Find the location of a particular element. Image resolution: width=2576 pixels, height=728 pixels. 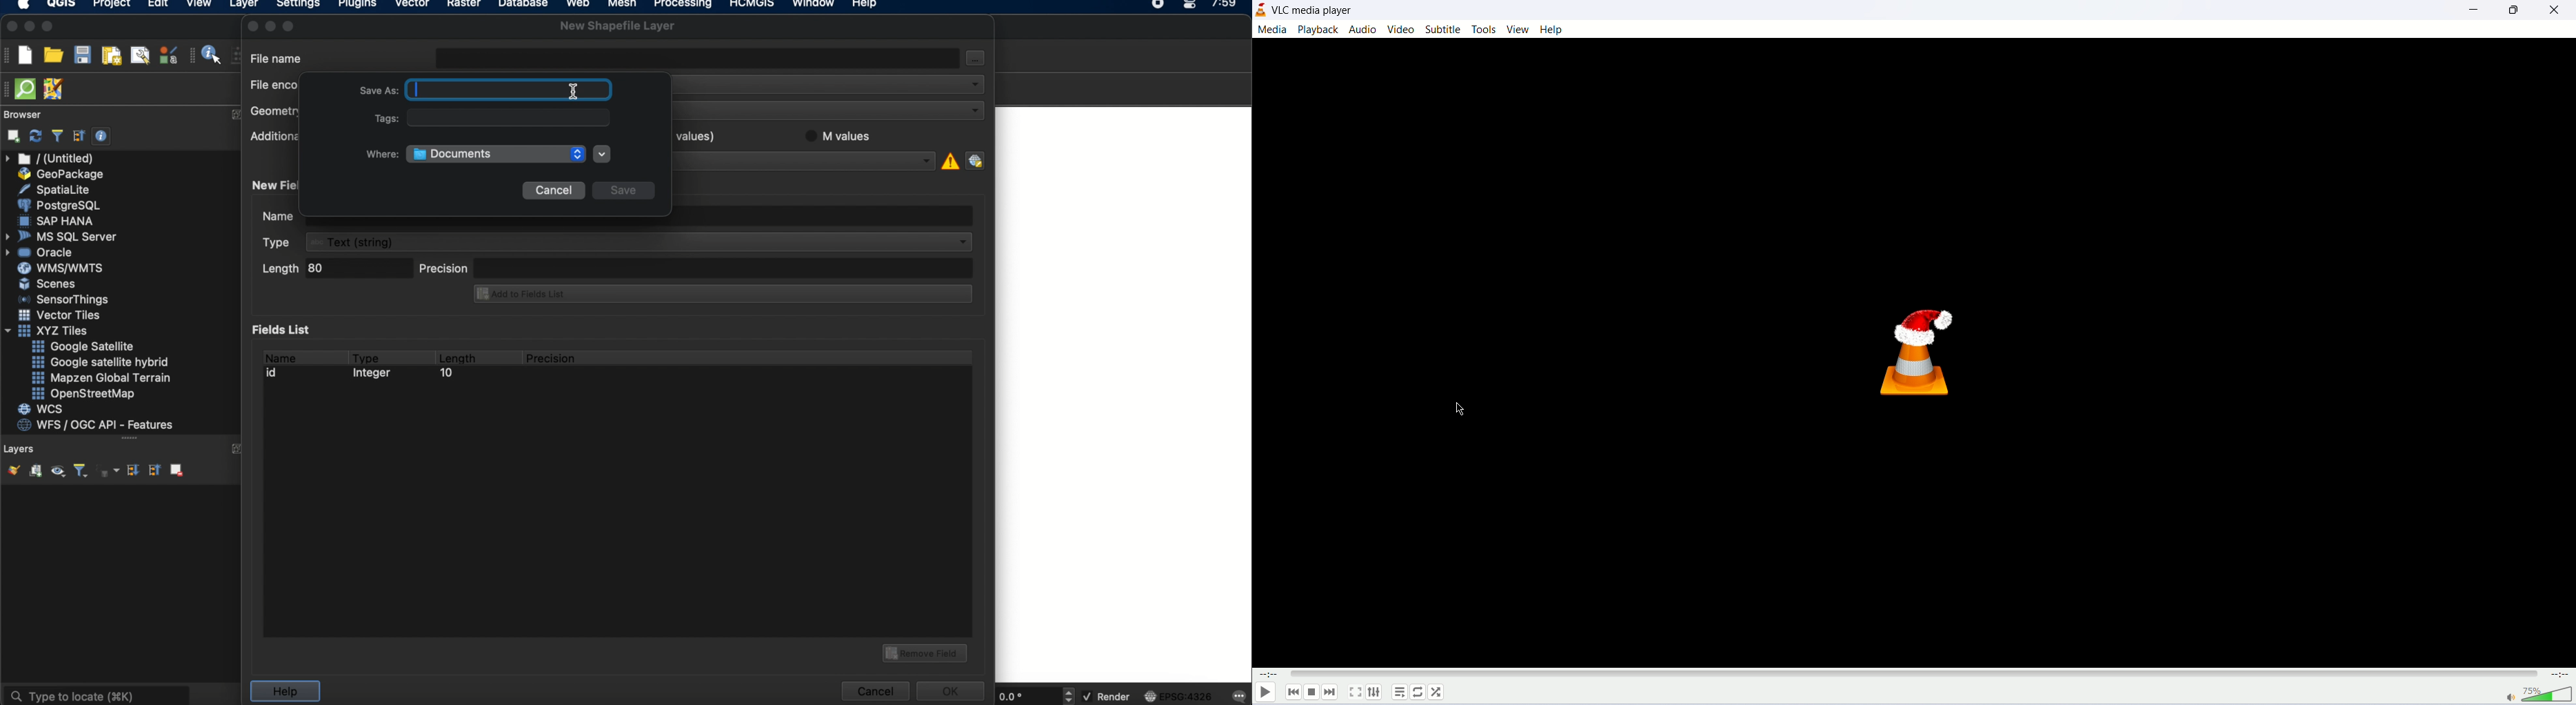

folders dropdown is located at coordinates (497, 154).